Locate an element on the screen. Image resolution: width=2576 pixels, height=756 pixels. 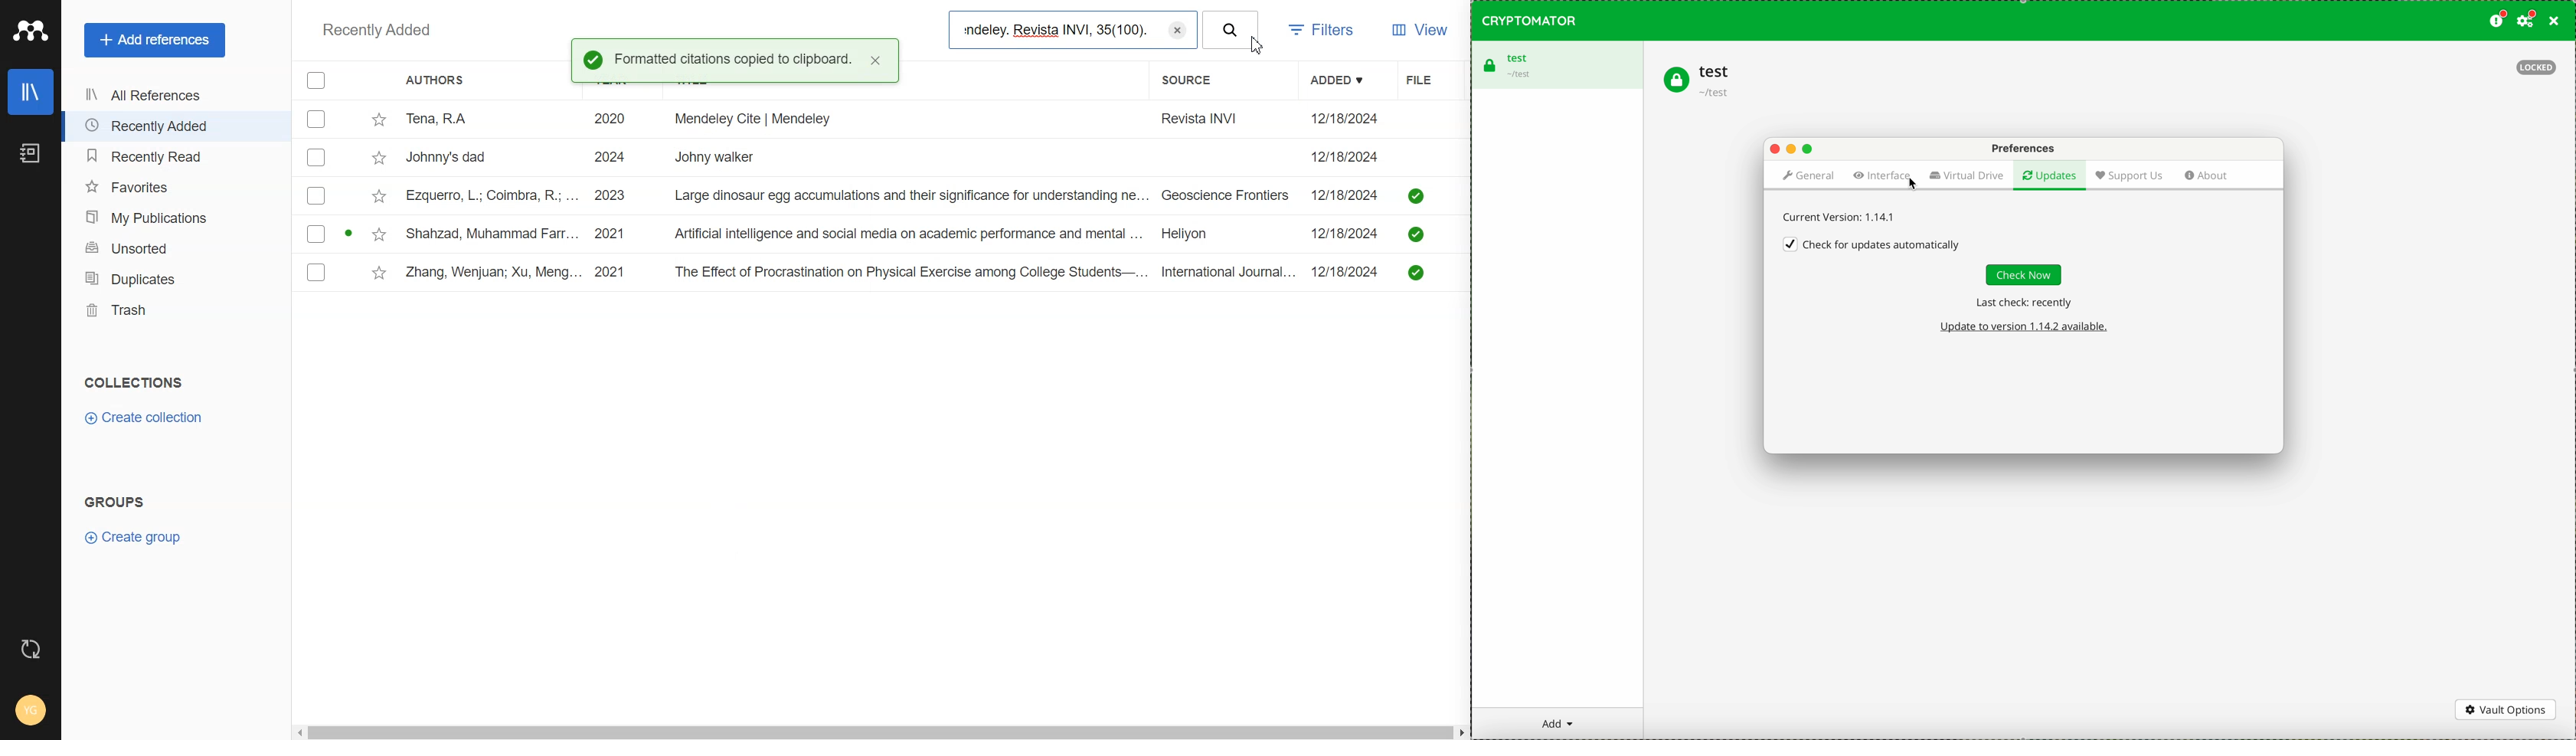
Checkbox is located at coordinates (316, 273).